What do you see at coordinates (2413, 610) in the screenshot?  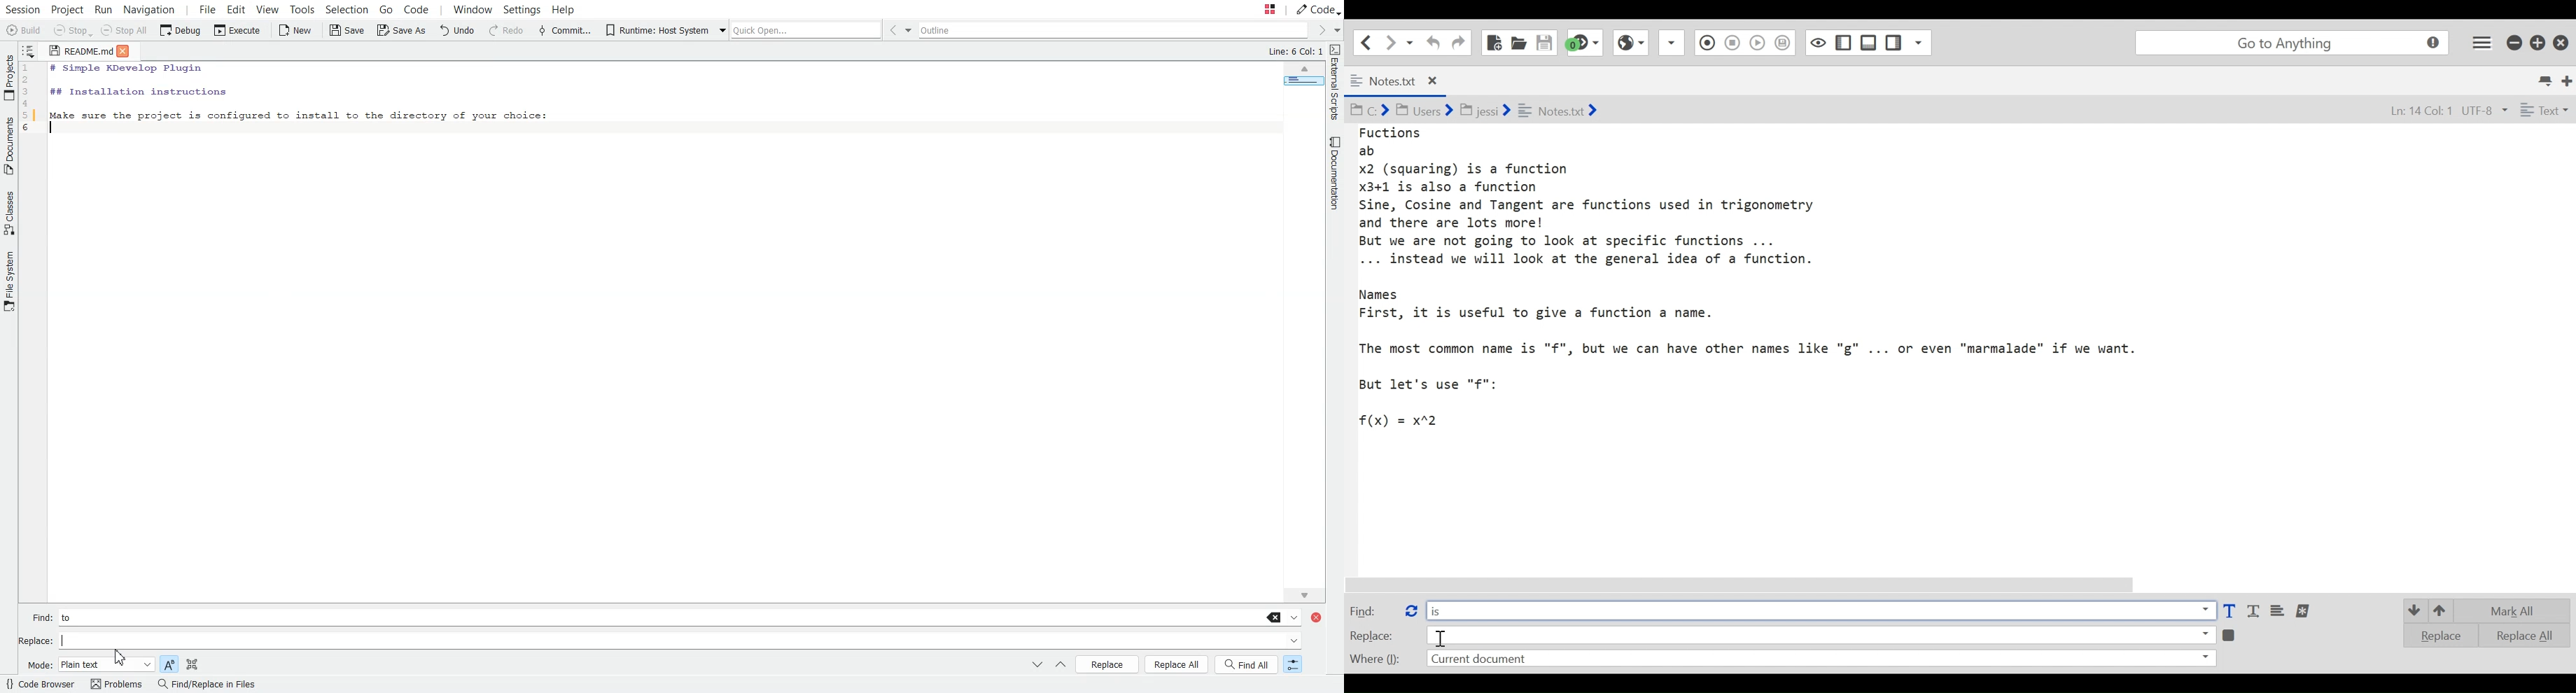 I see `Arrow down` at bounding box center [2413, 610].